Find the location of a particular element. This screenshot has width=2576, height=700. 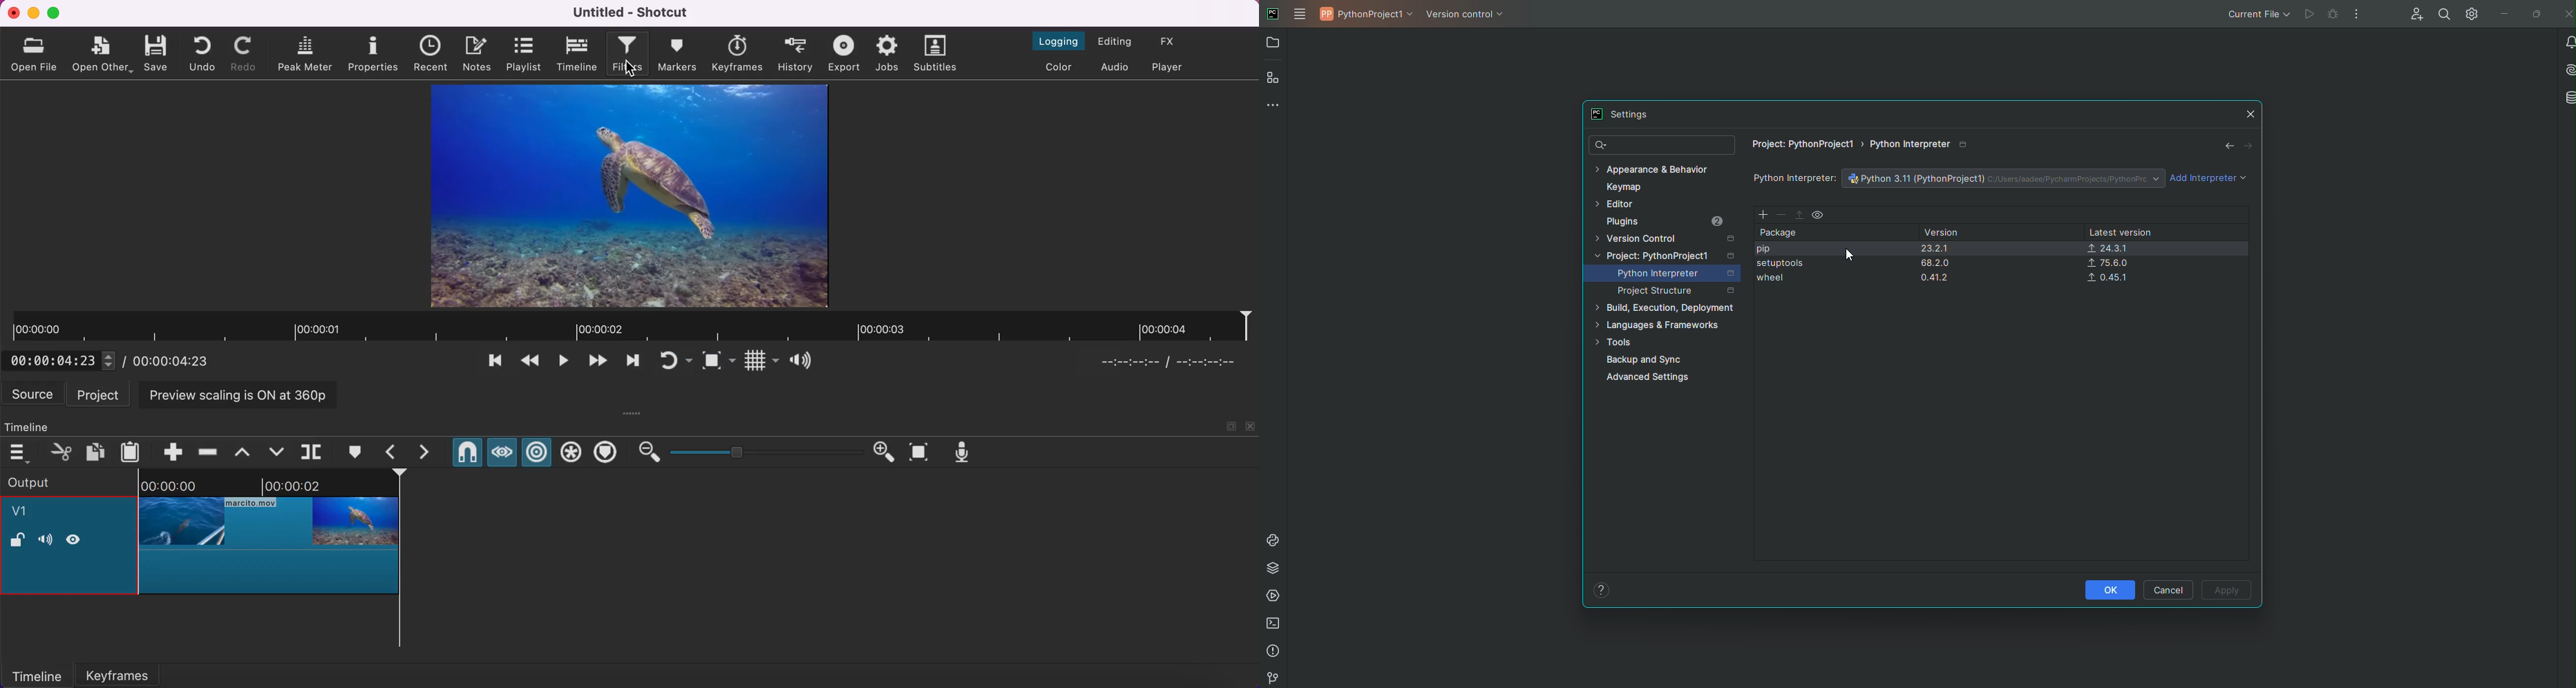

switch to the audio layout is located at coordinates (1118, 66).